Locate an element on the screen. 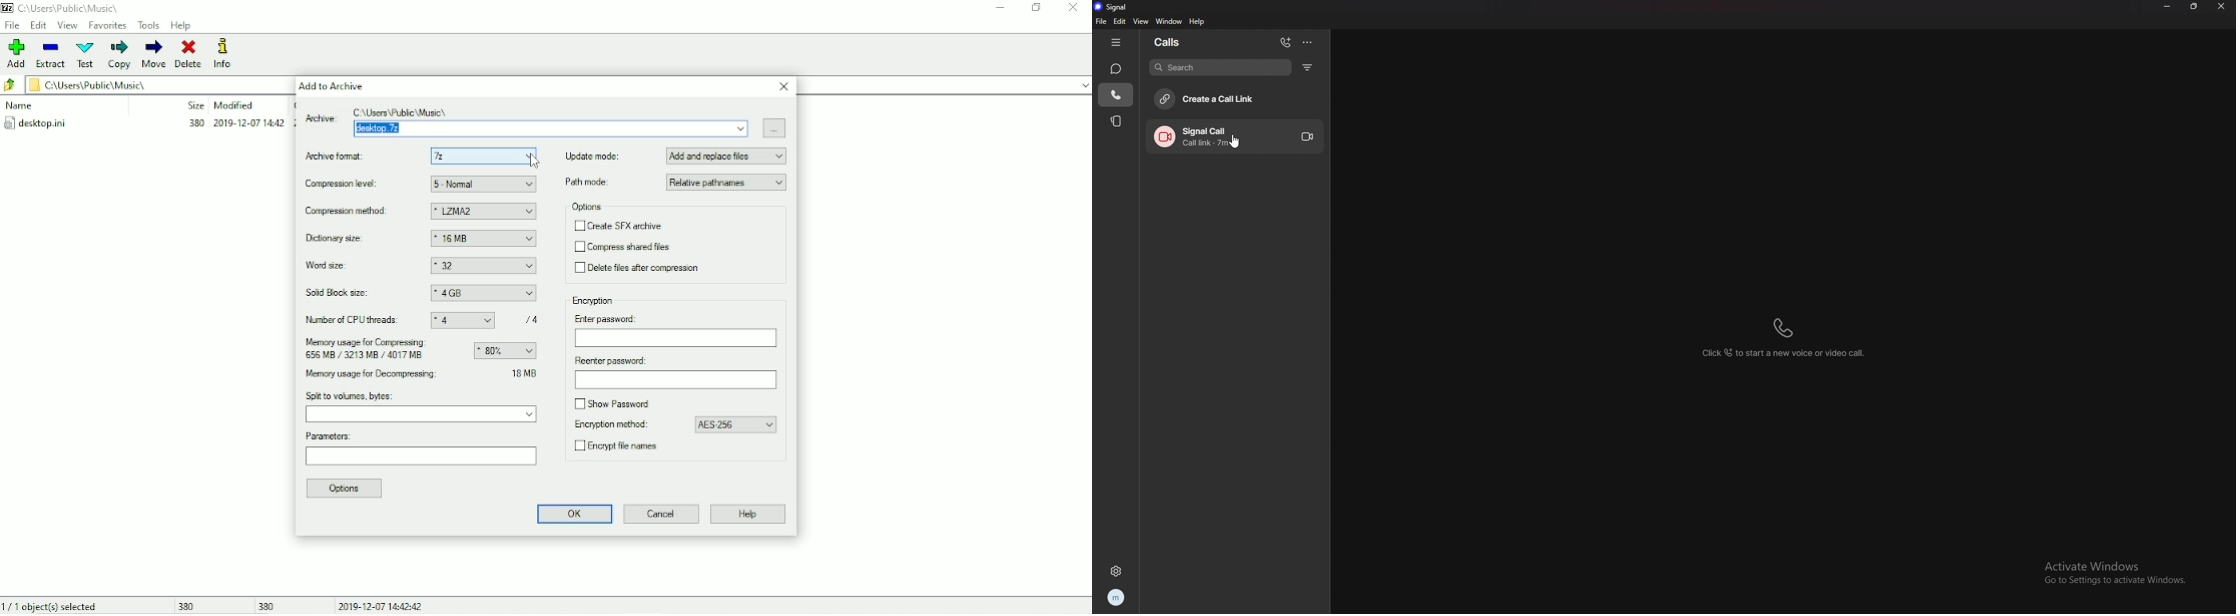  Delete files after compression is located at coordinates (641, 269).